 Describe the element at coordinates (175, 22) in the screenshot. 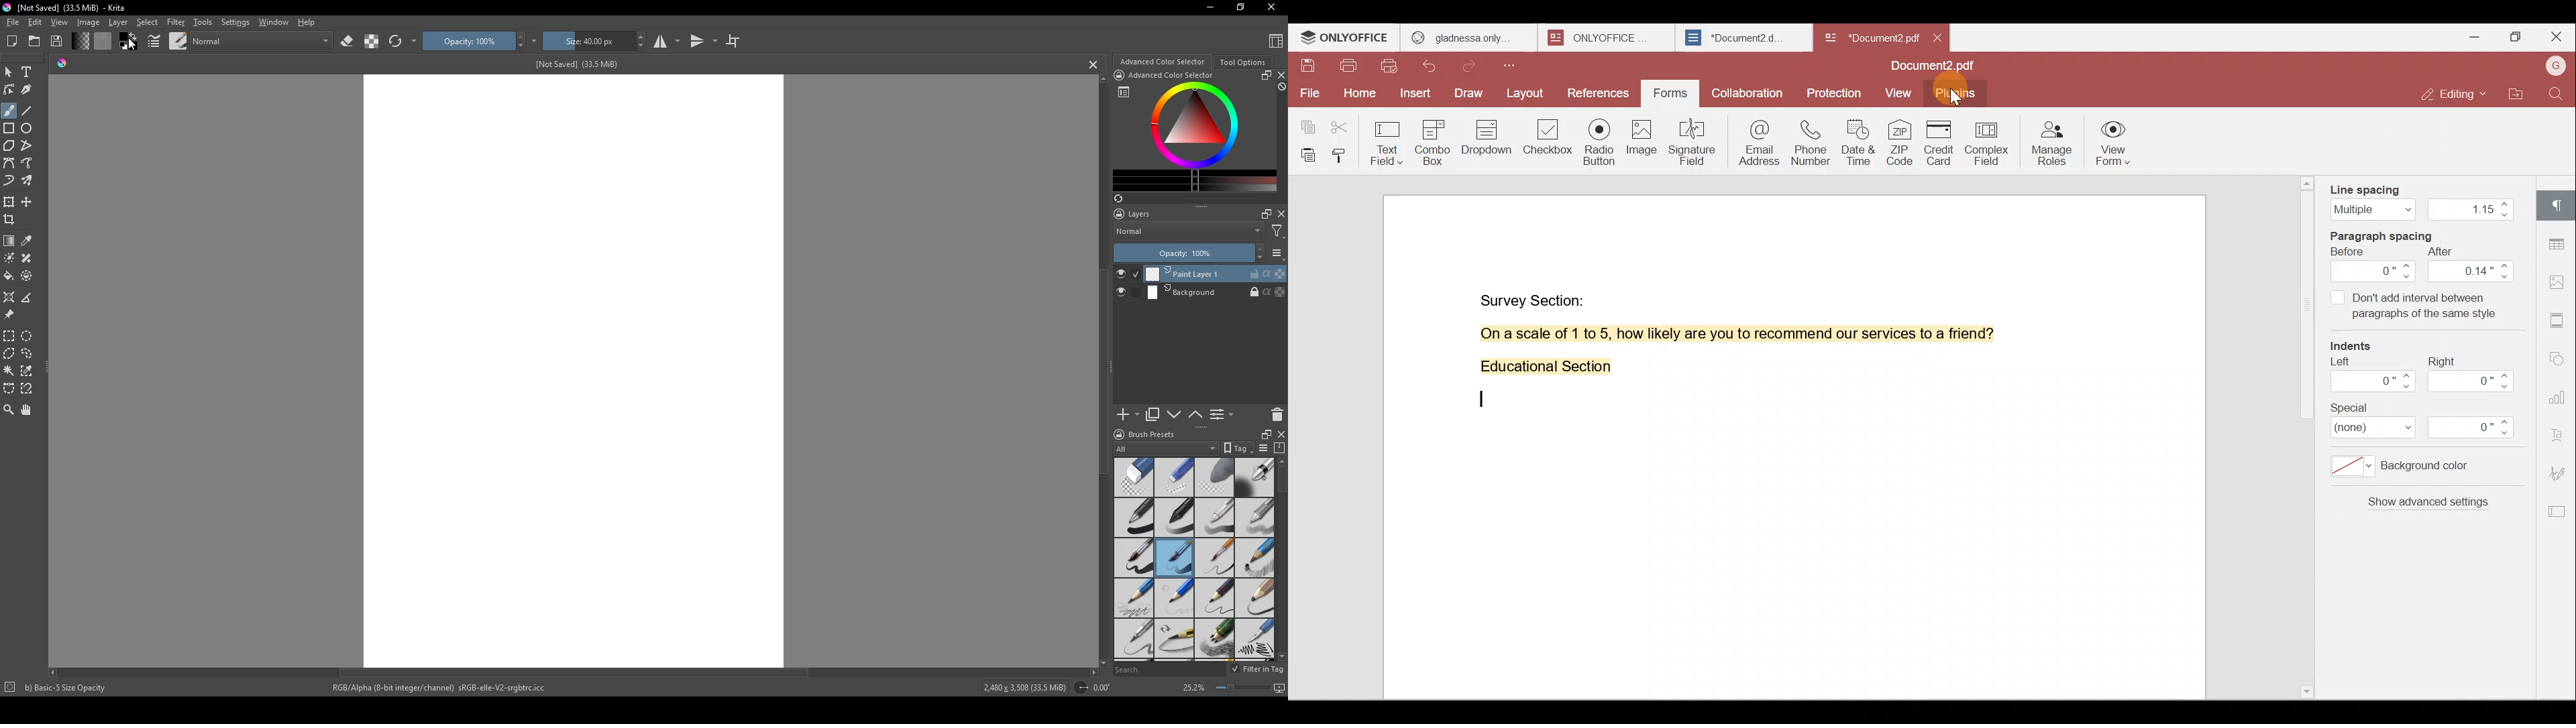

I see `Filter` at that location.